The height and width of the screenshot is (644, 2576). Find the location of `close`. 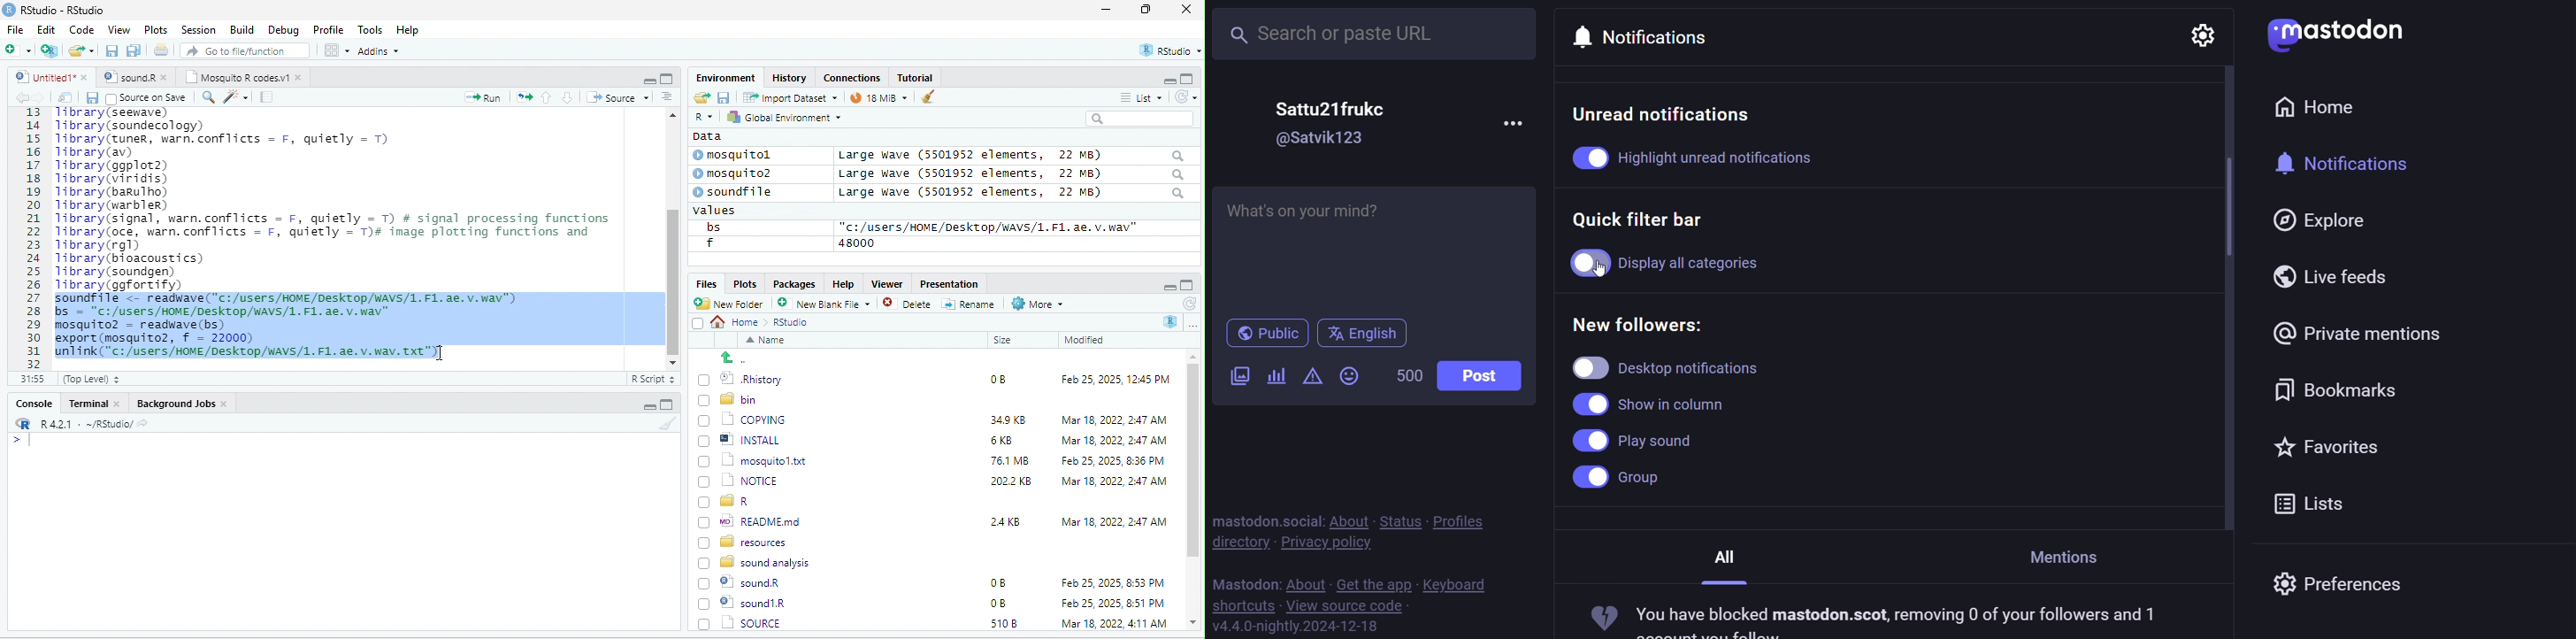

close is located at coordinates (1186, 11).